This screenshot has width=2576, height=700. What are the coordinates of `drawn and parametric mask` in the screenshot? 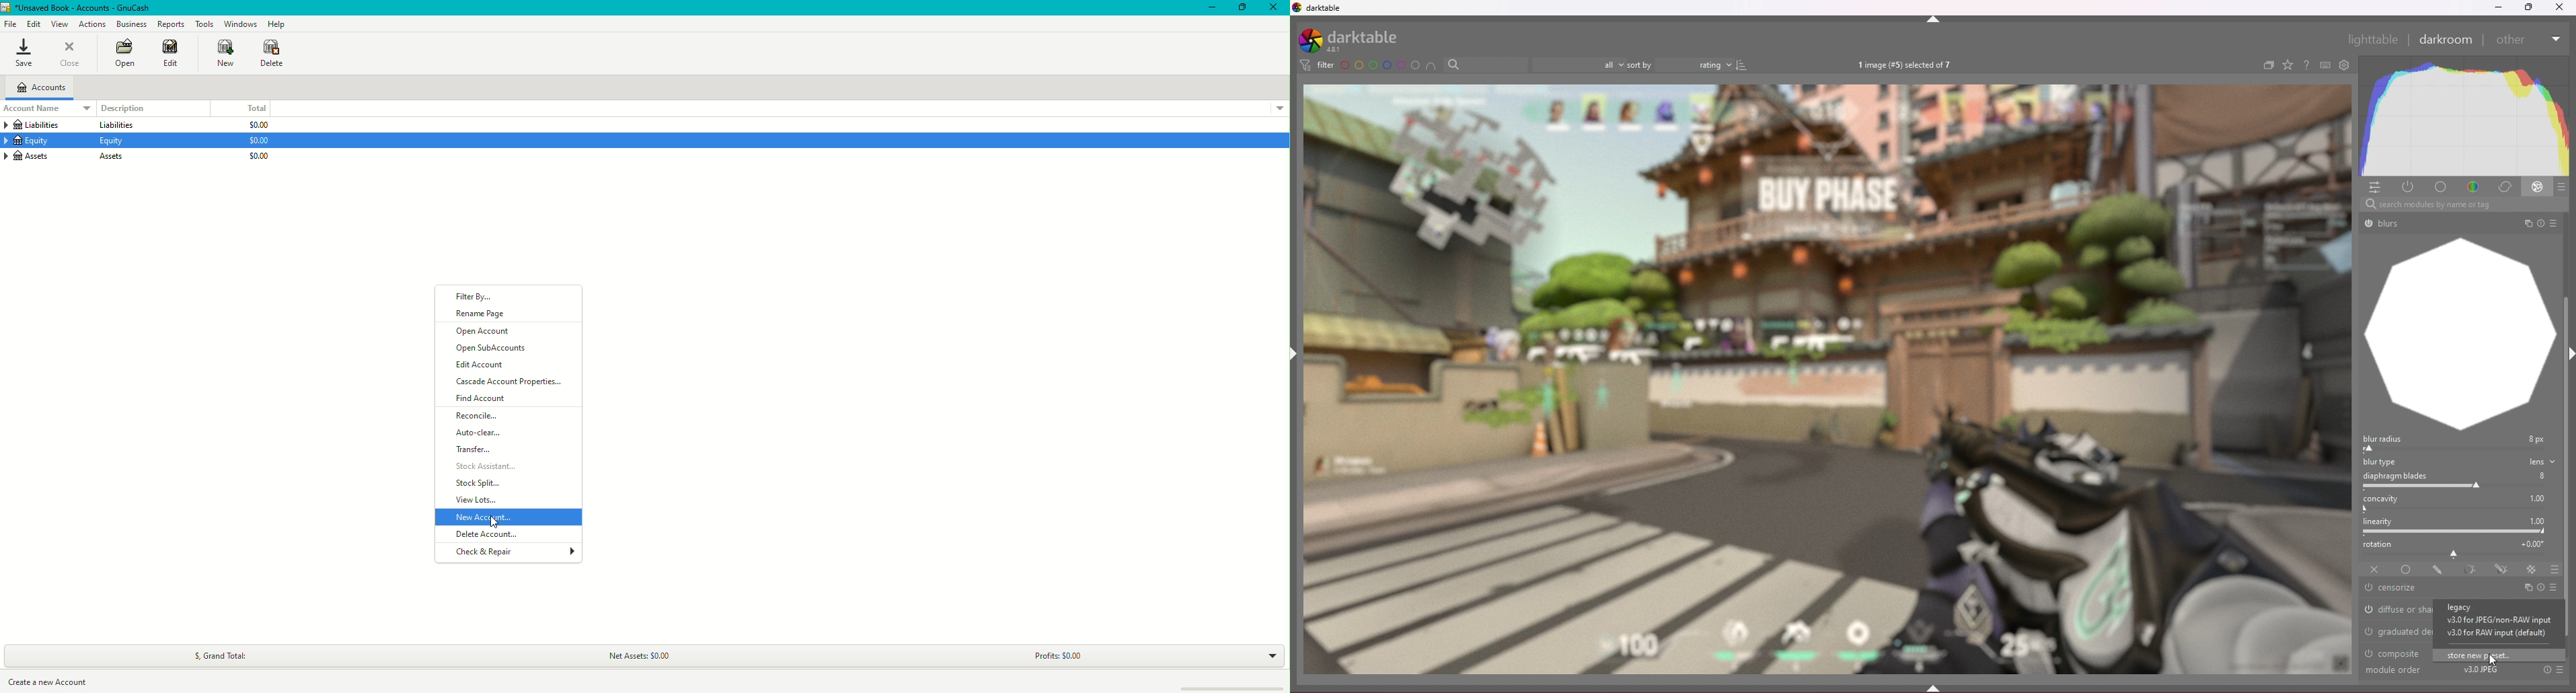 It's located at (2503, 569).